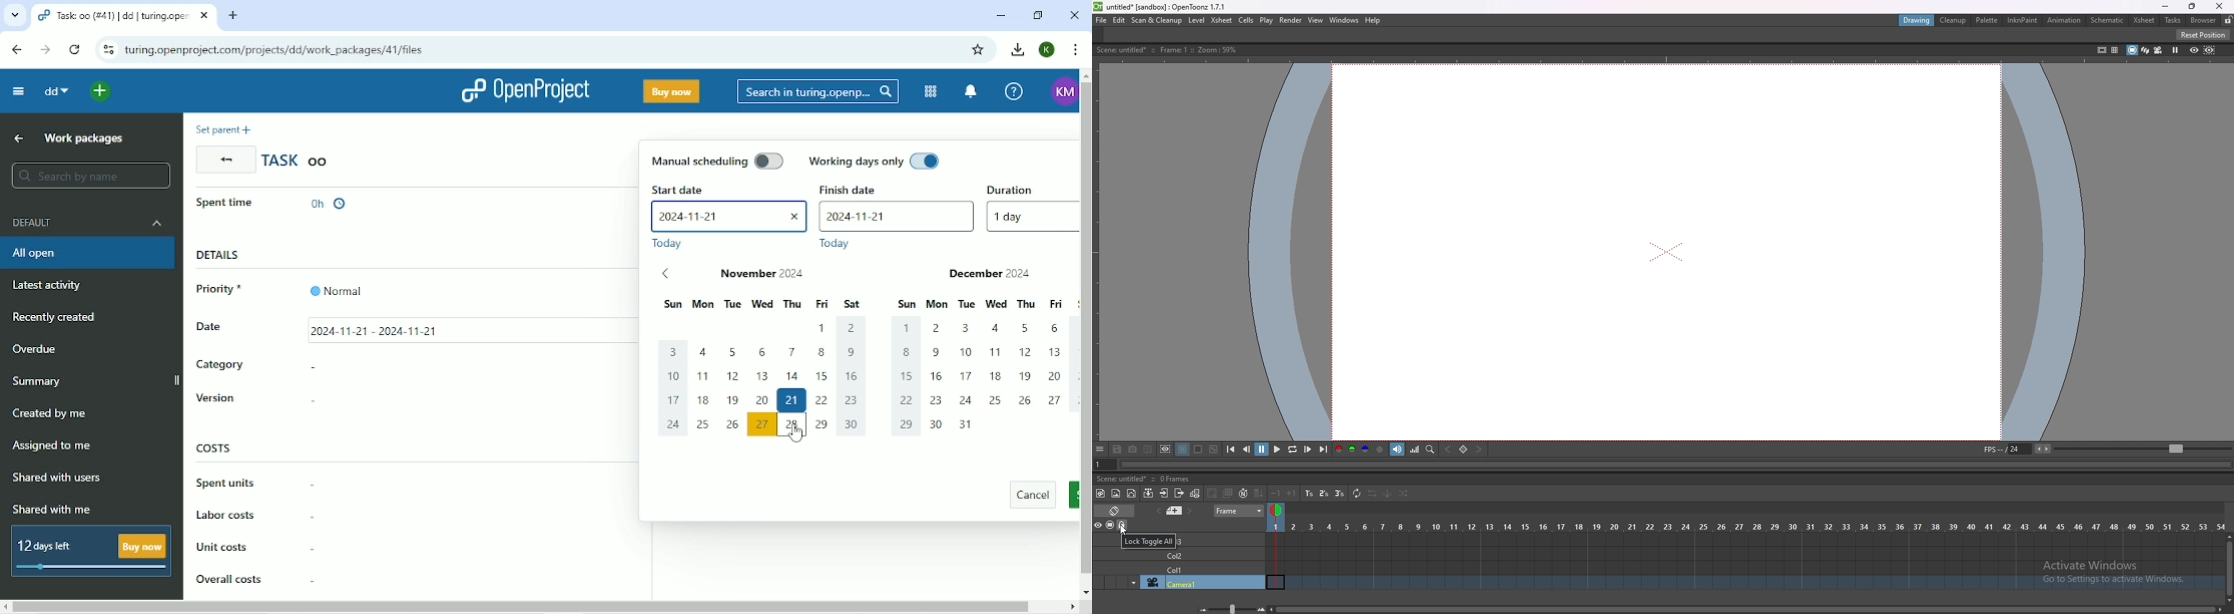 This screenshot has height=616, width=2240. Describe the element at coordinates (1668, 251) in the screenshot. I see `animation area` at that location.